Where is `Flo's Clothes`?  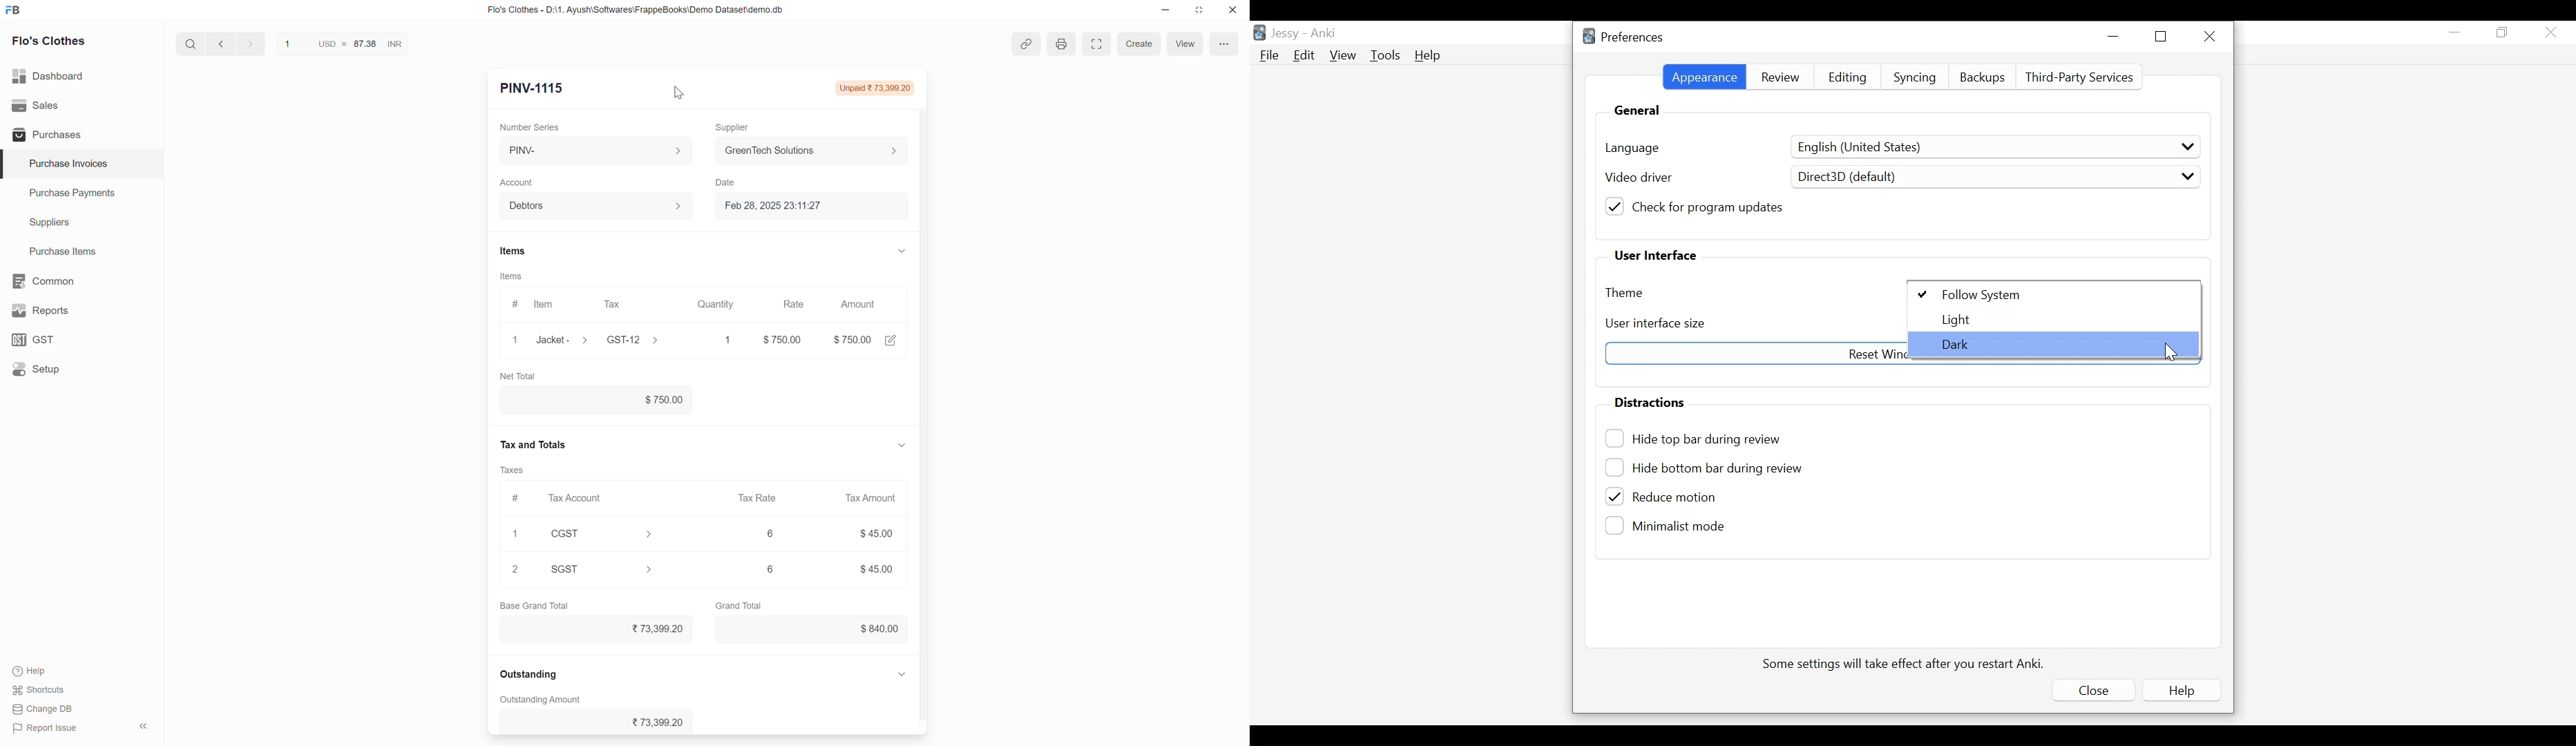 Flo's Clothes is located at coordinates (49, 41).